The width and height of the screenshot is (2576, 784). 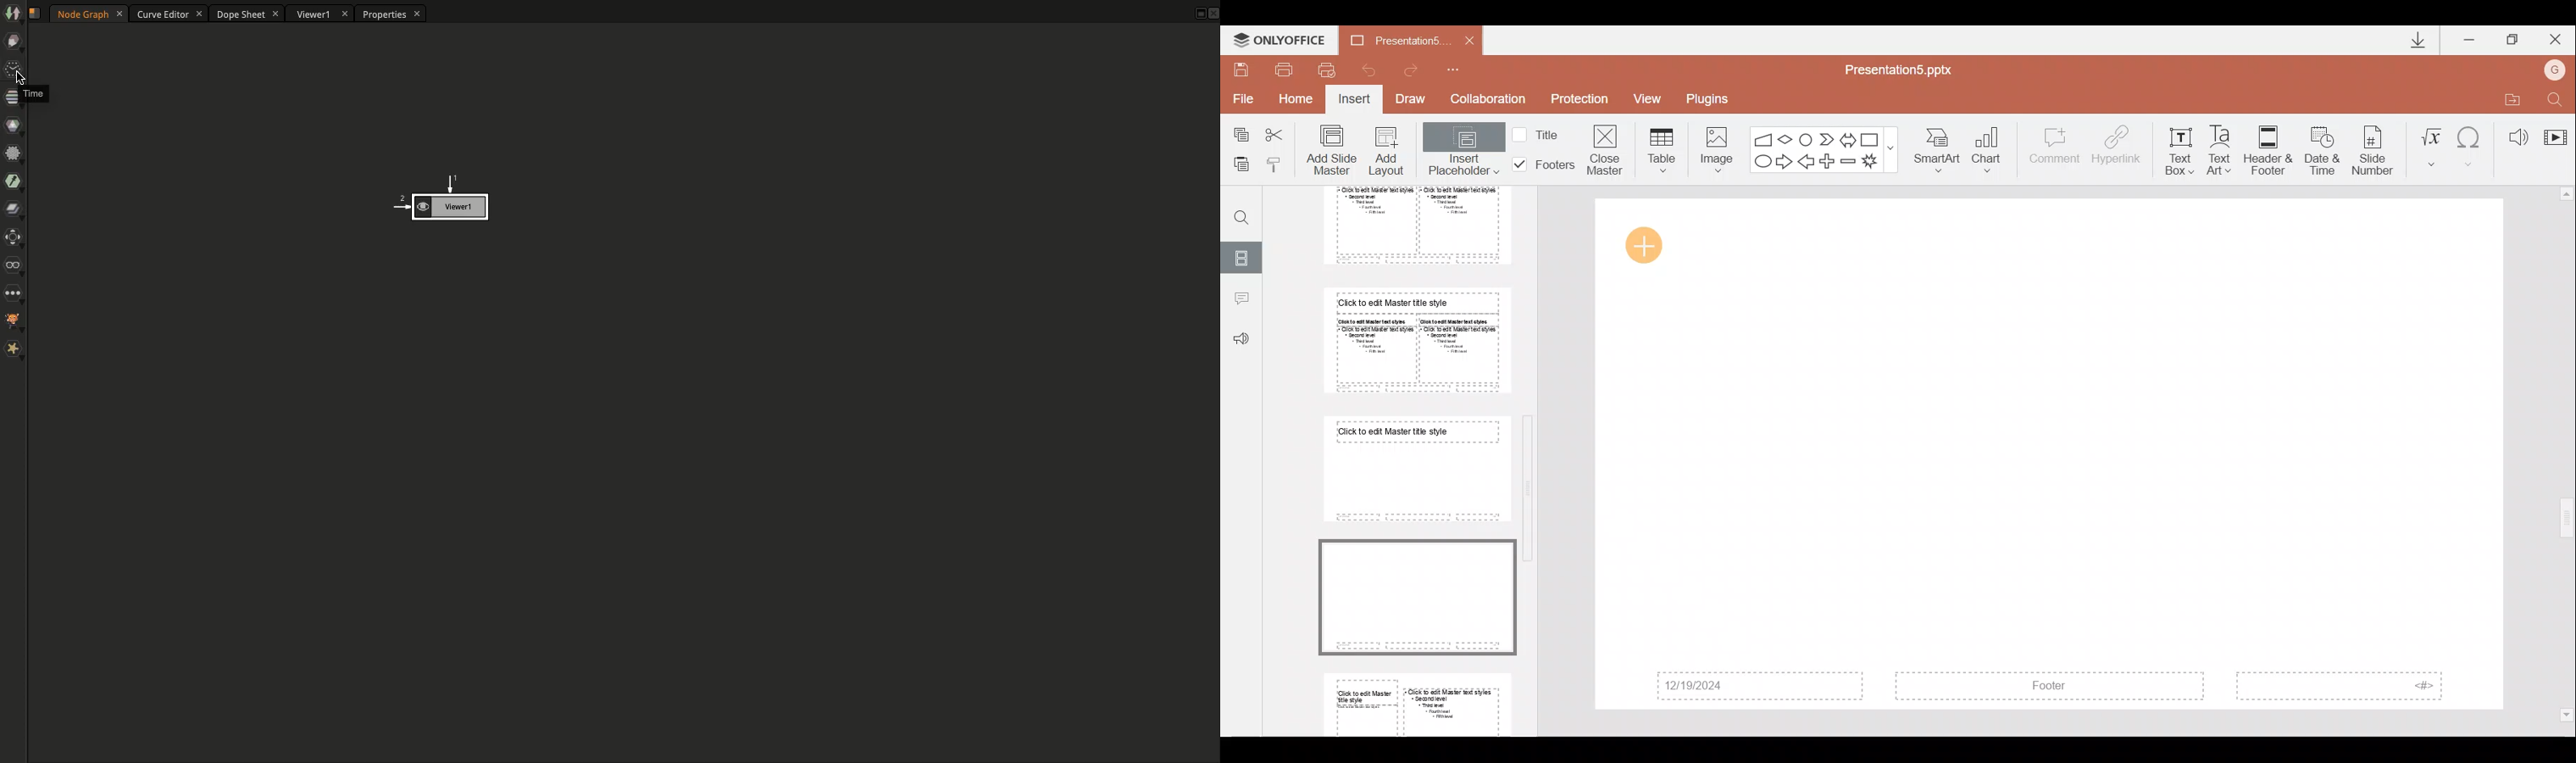 What do you see at coordinates (1284, 69) in the screenshot?
I see `Print file` at bounding box center [1284, 69].